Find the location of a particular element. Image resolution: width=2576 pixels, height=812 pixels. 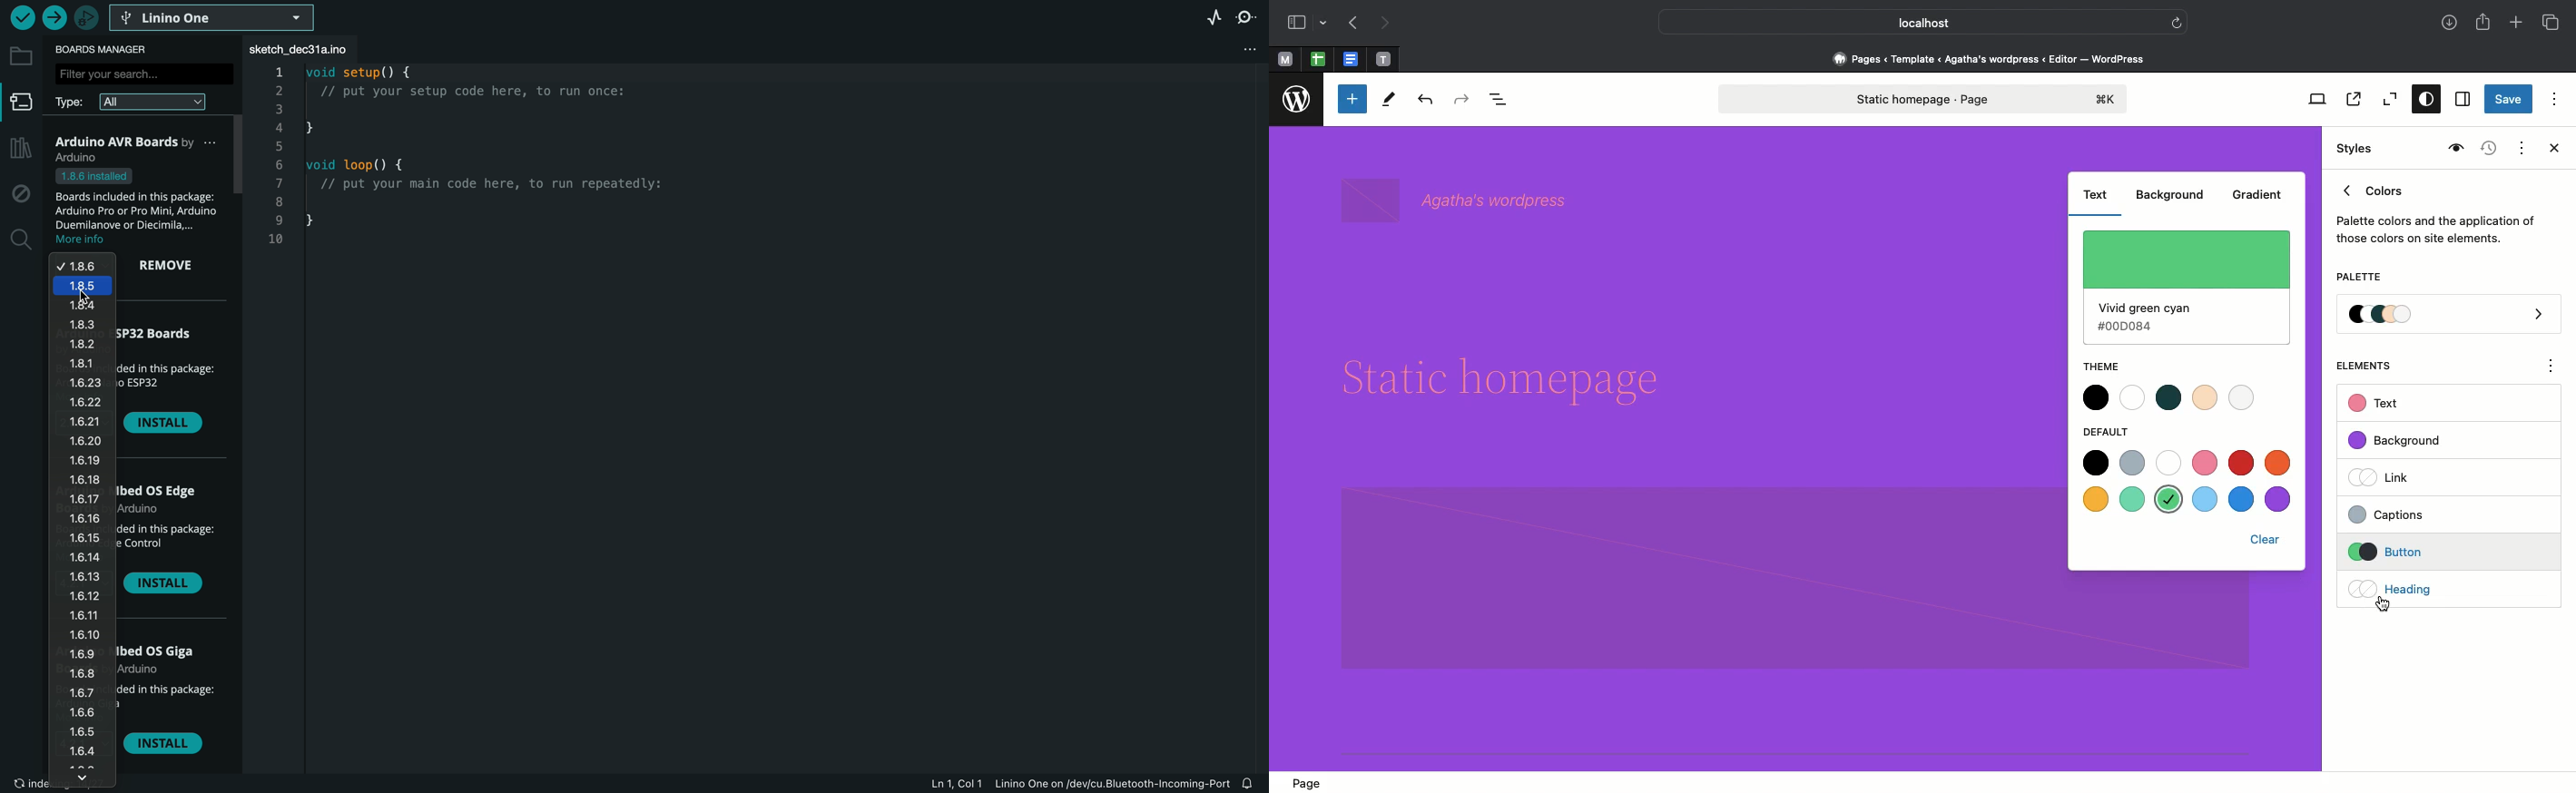

Tools is located at coordinates (1390, 103).